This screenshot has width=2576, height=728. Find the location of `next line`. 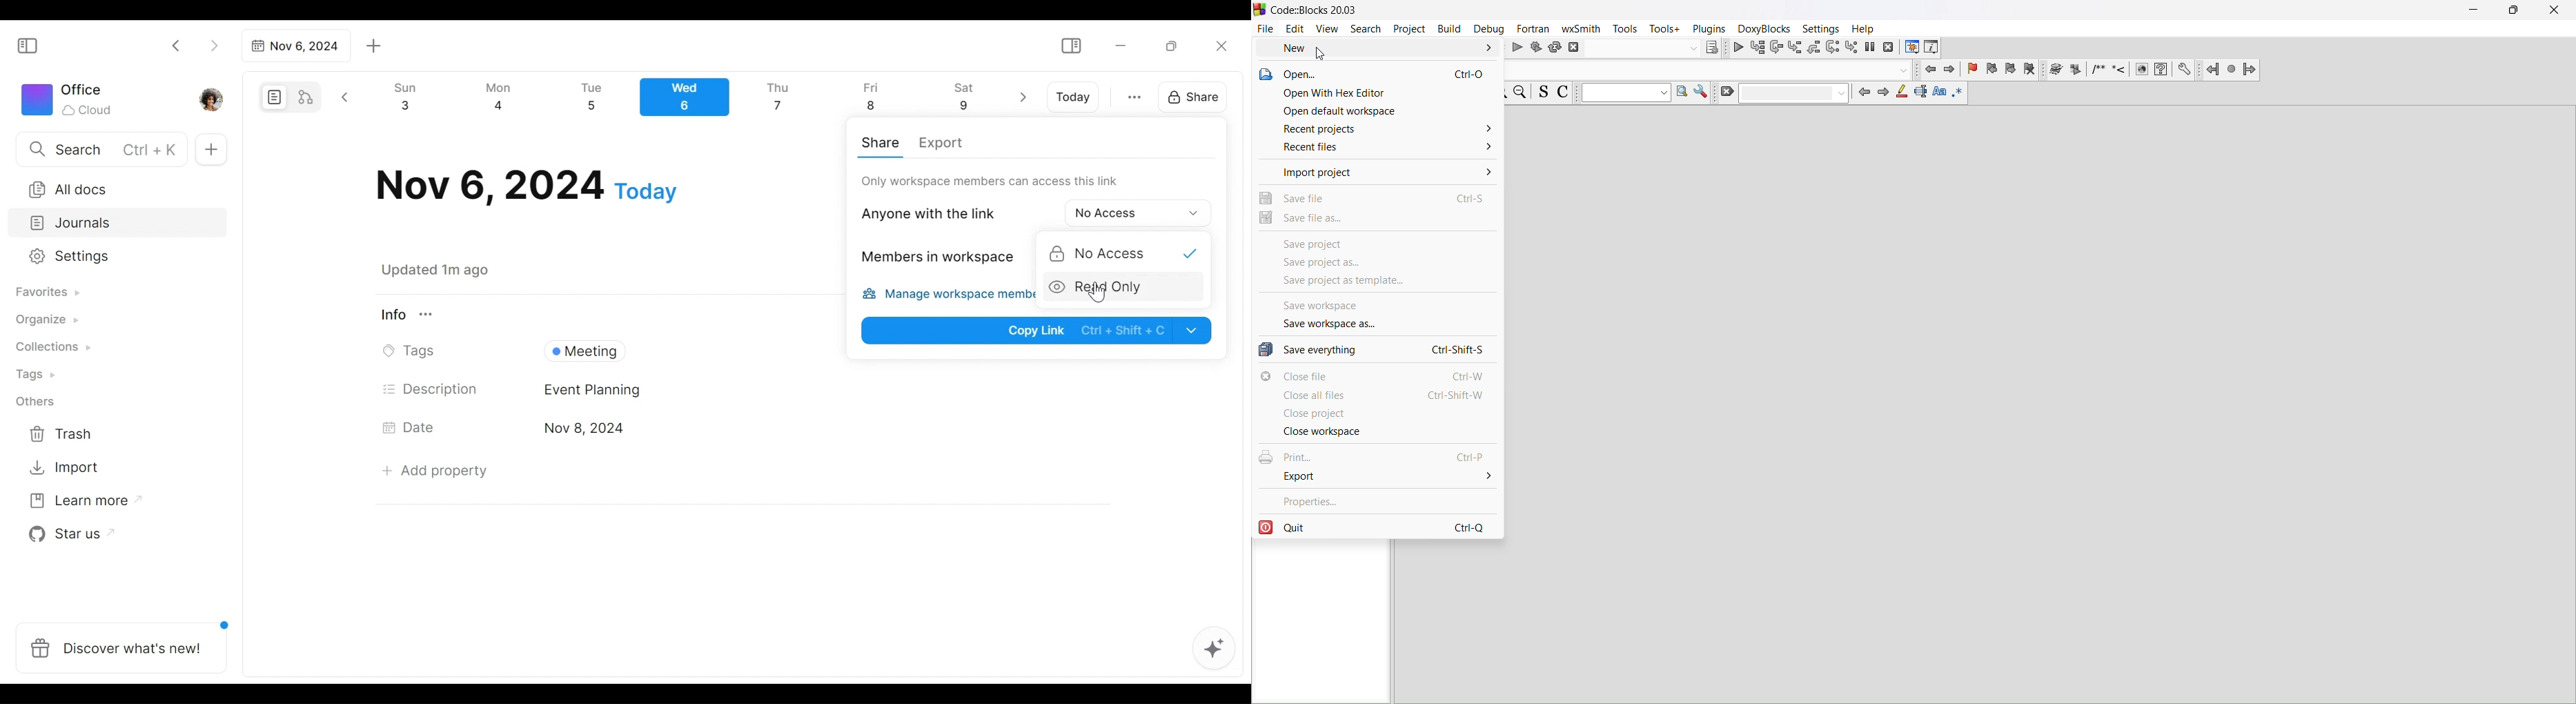

next line is located at coordinates (1776, 48).